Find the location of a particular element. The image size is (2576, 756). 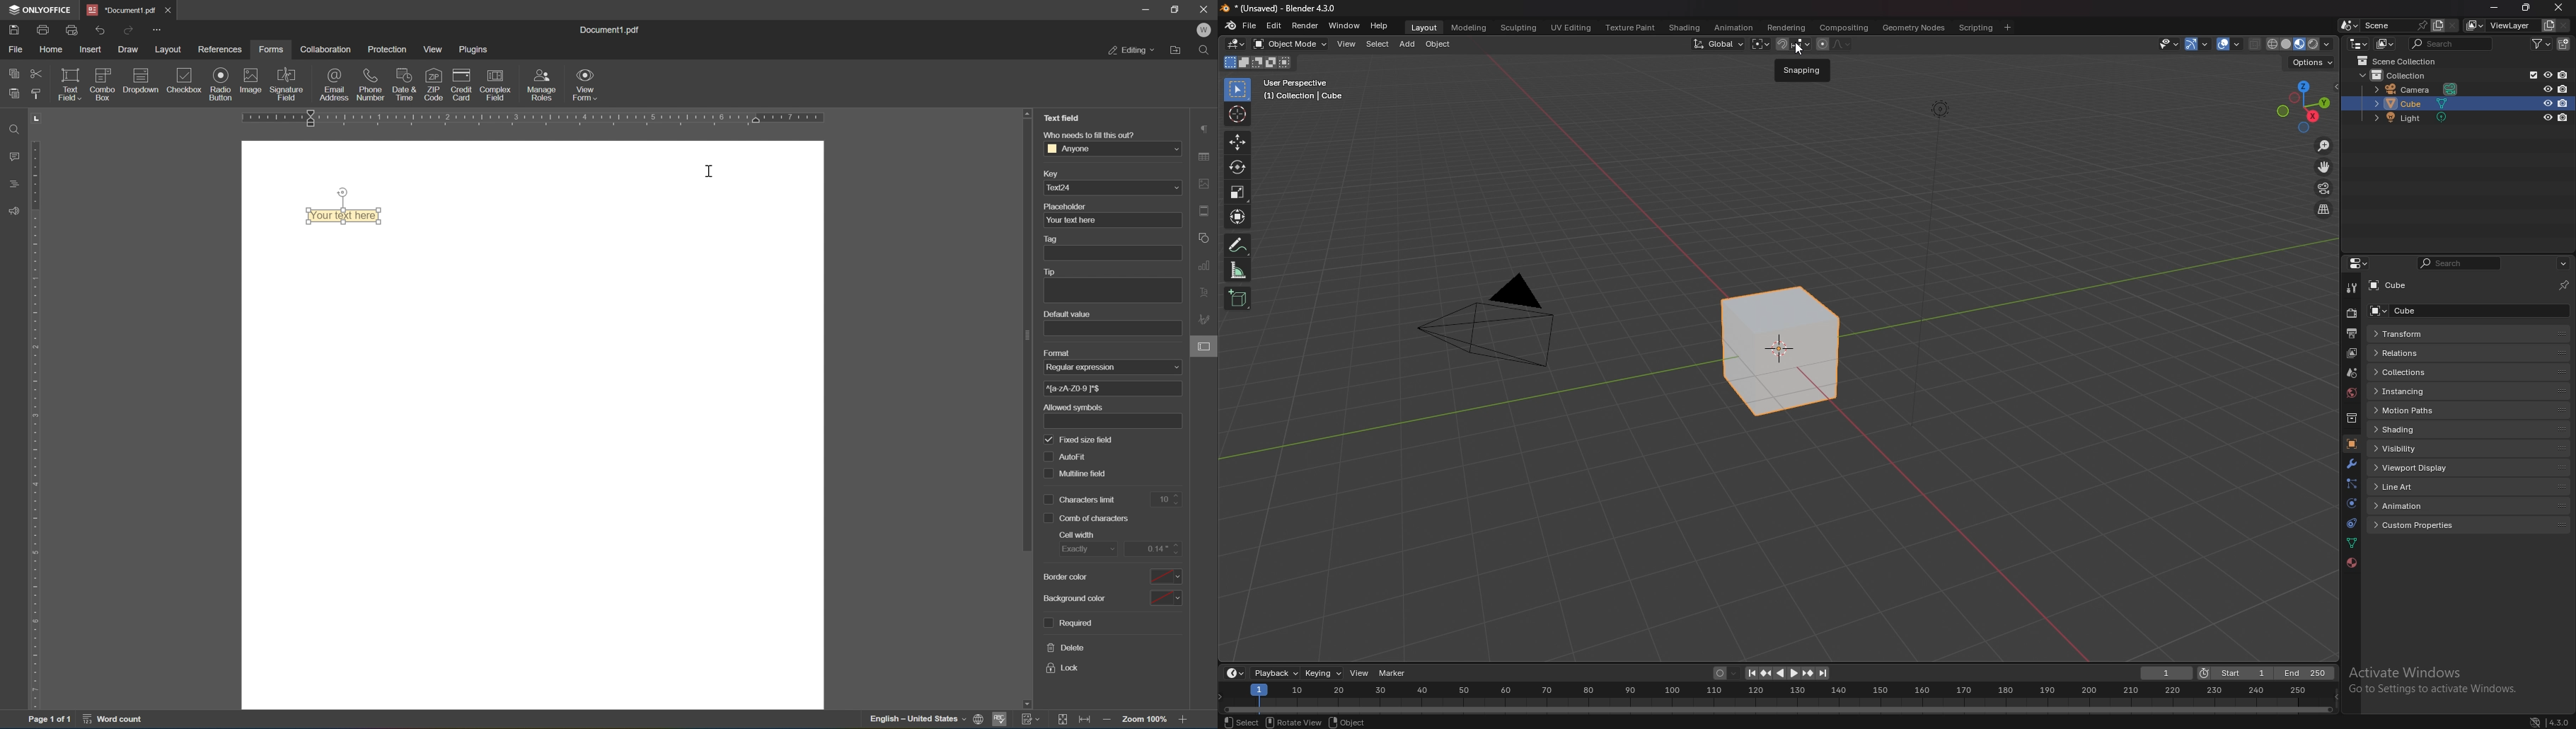

key is located at coordinates (1050, 175).